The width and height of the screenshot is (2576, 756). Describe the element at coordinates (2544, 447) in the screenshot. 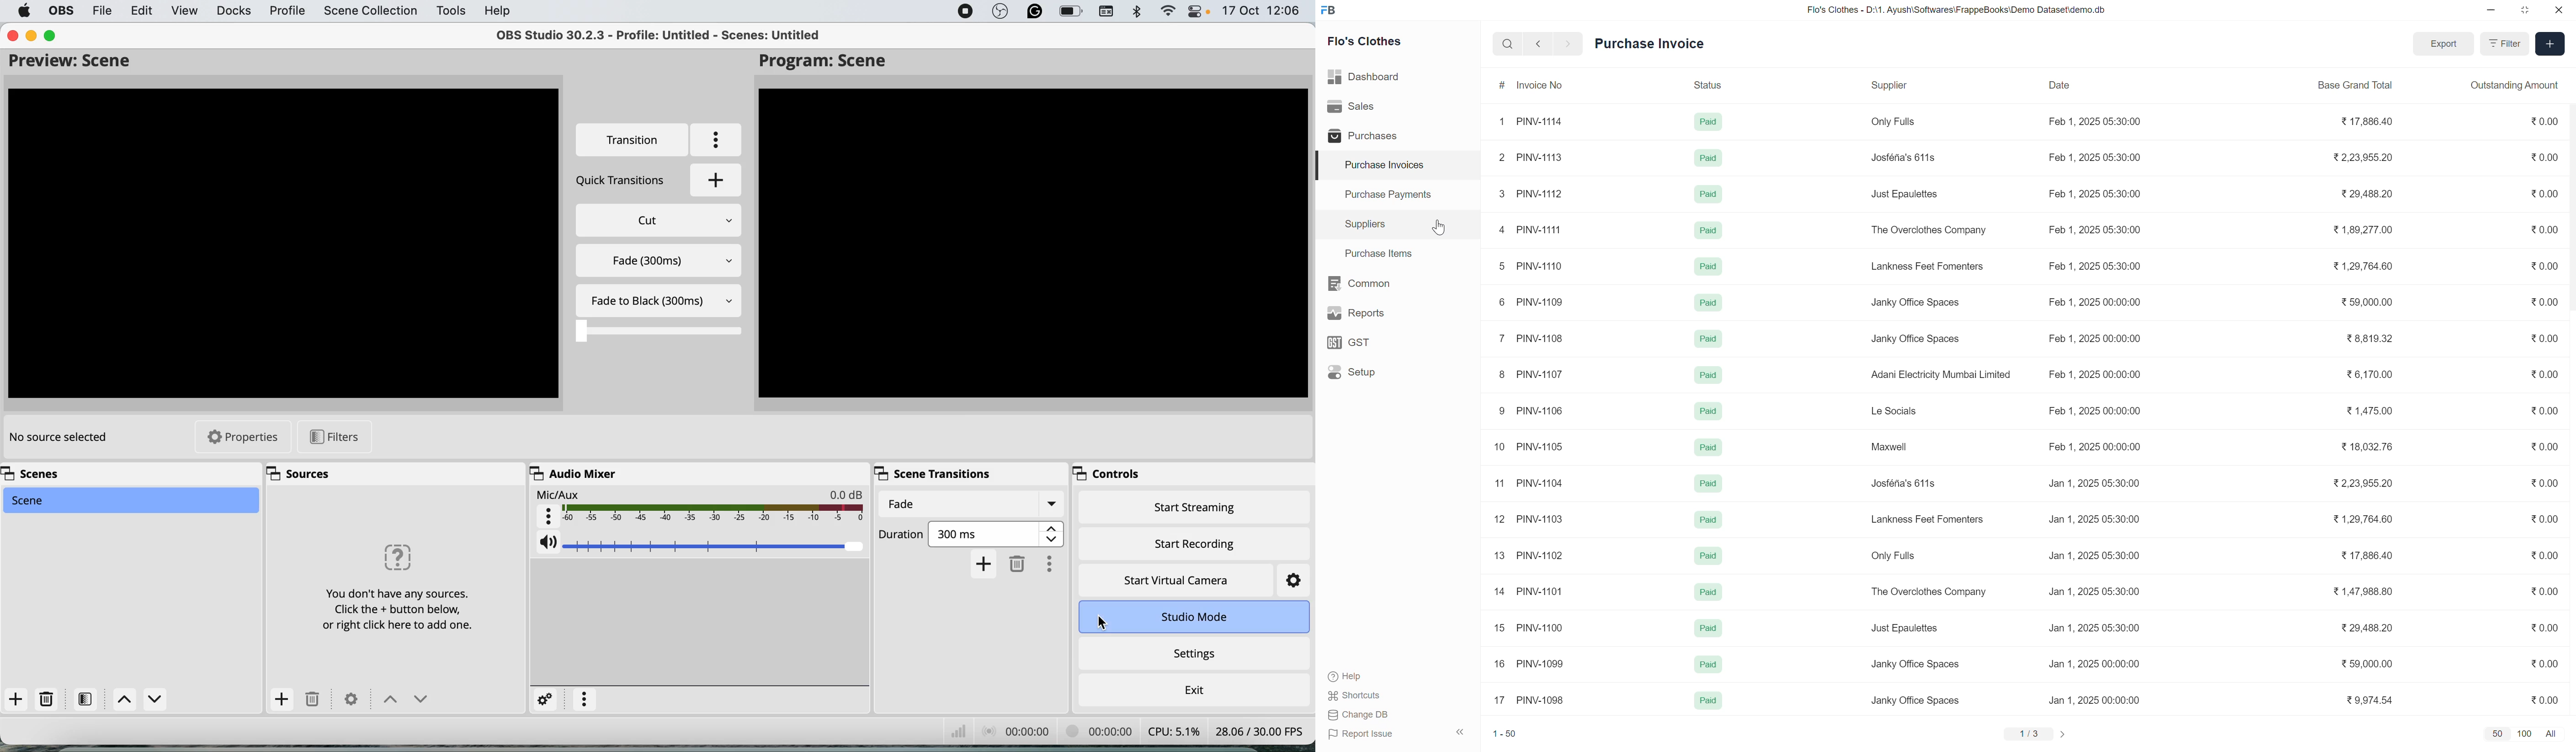

I see `0.00` at that location.